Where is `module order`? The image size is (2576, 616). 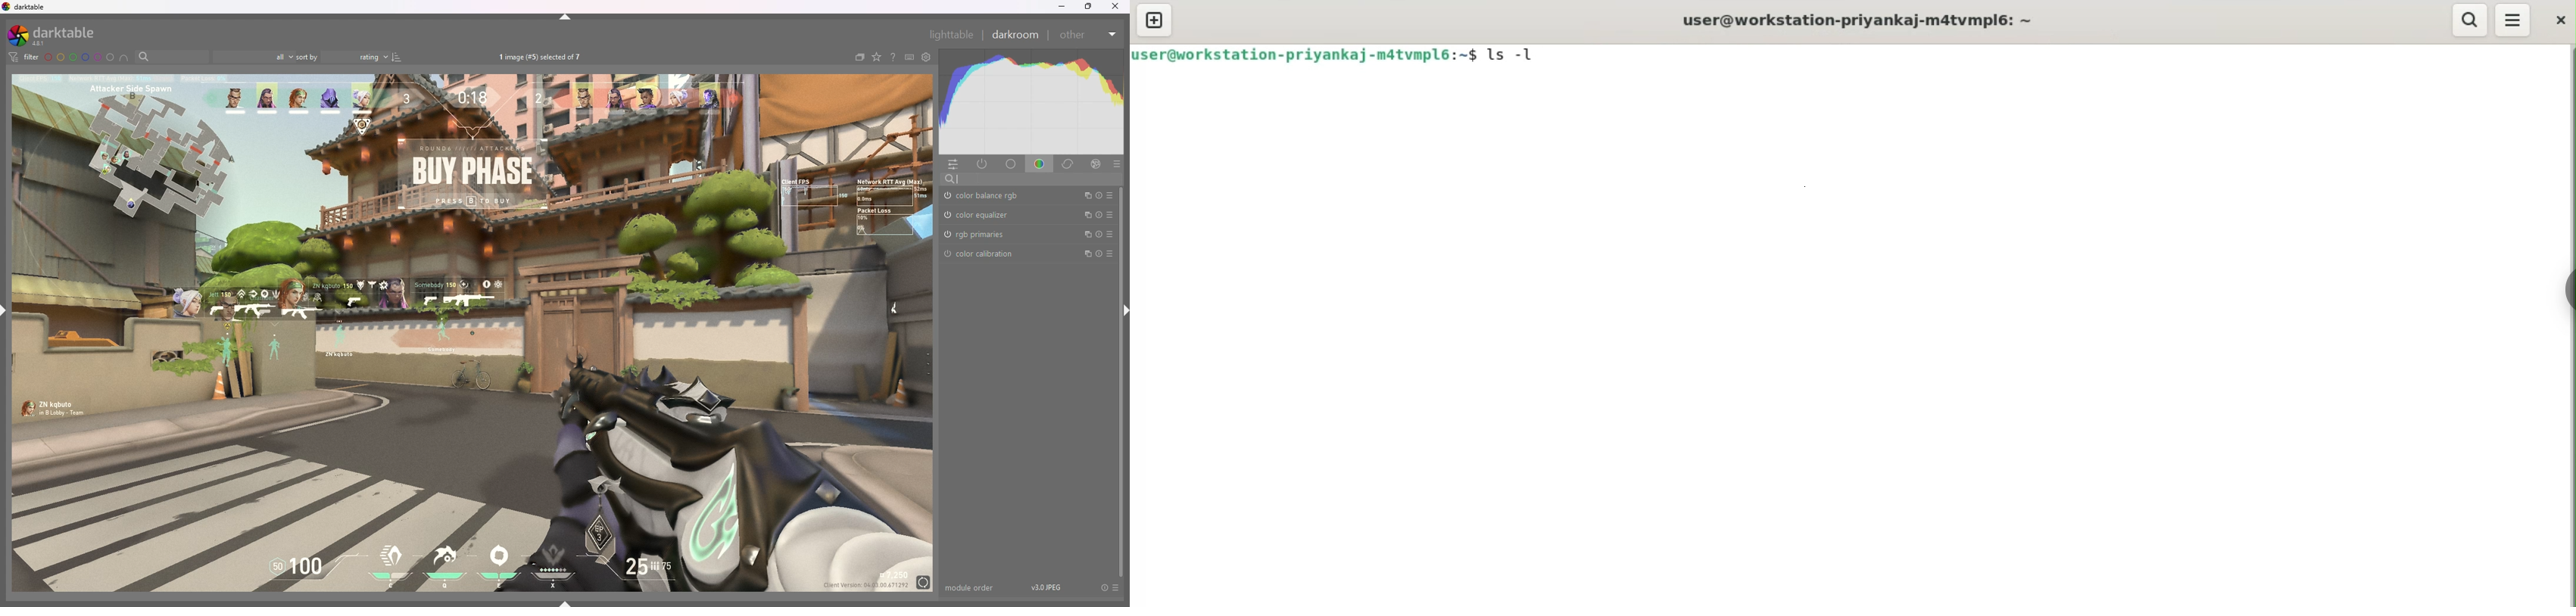 module order is located at coordinates (972, 588).